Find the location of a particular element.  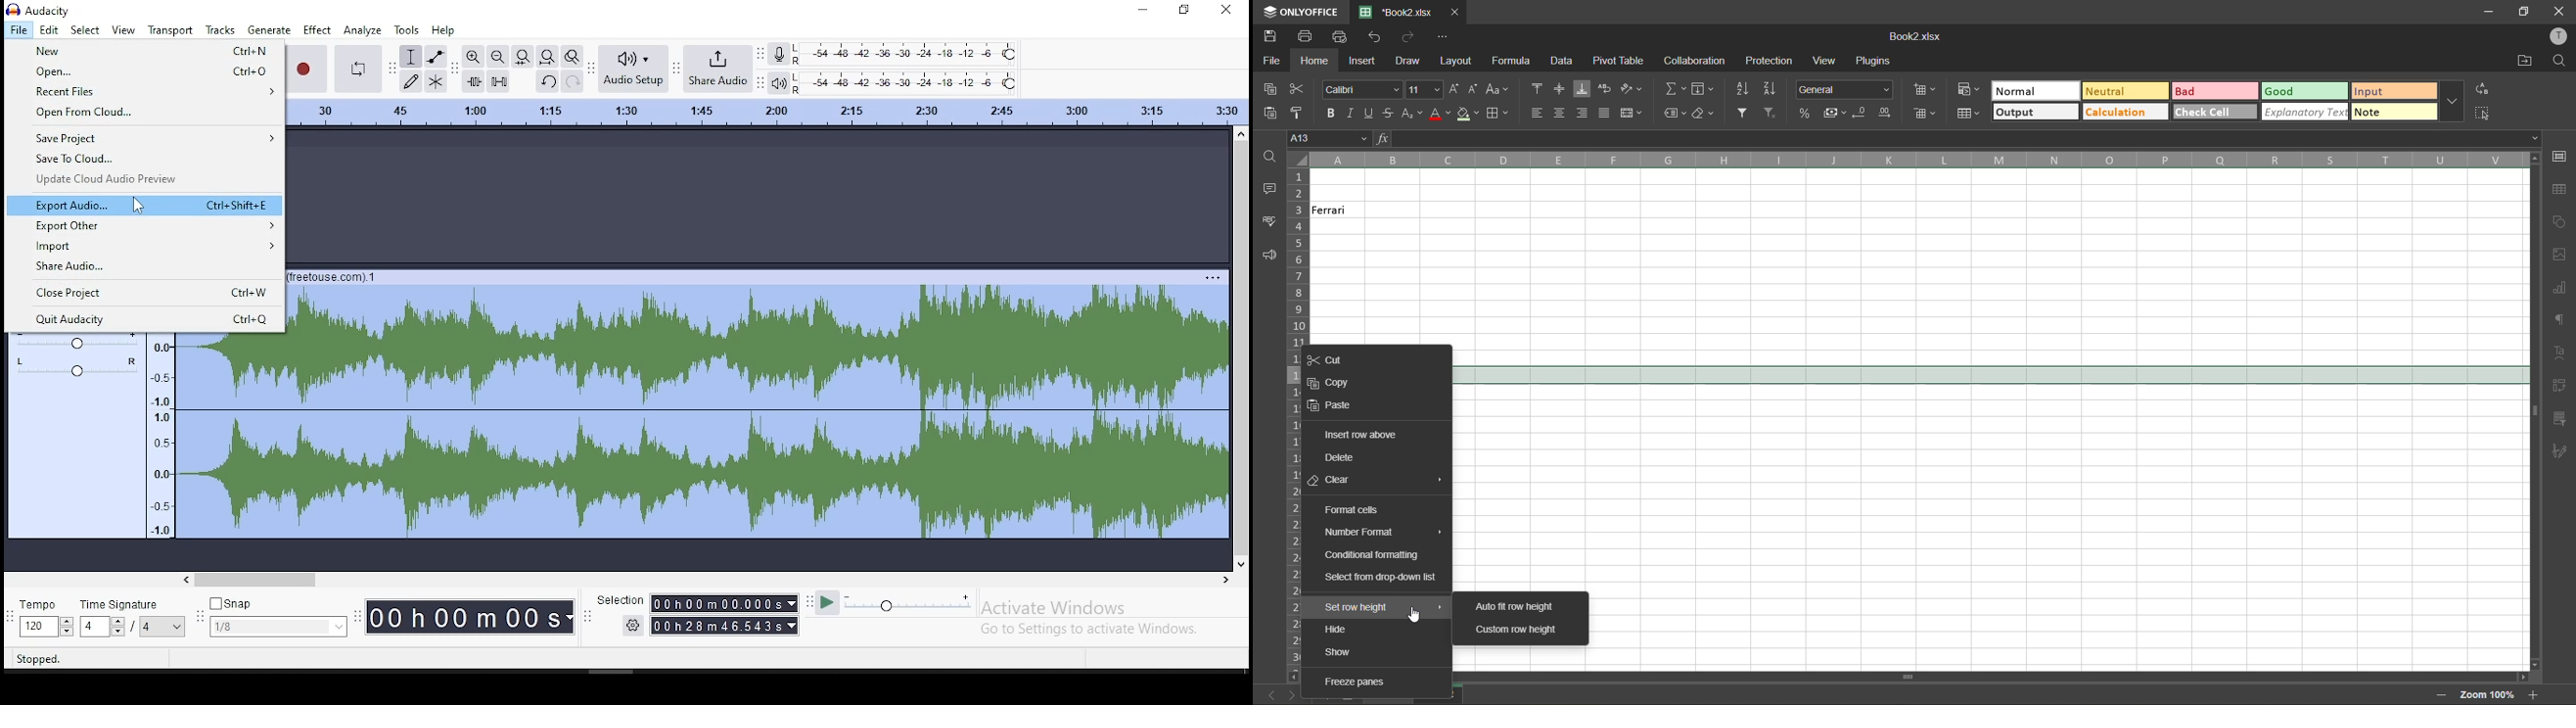

filename is located at coordinates (1402, 12).